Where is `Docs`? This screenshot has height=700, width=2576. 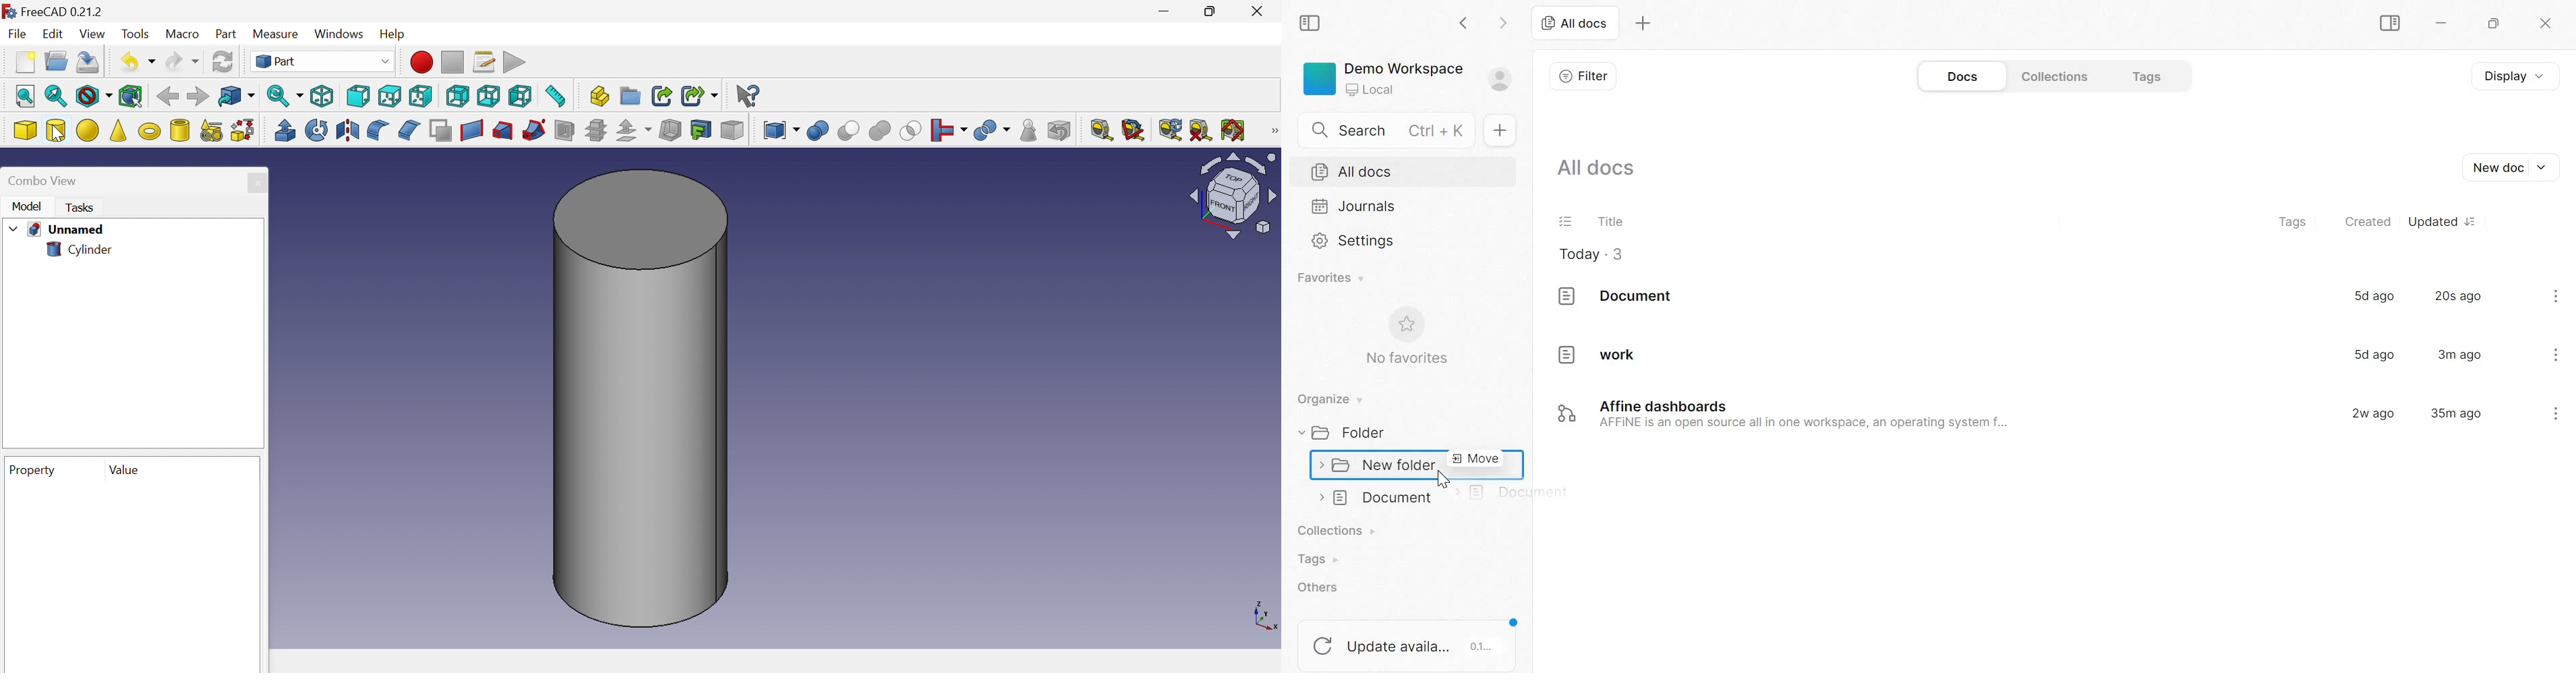 Docs is located at coordinates (1960, 75).